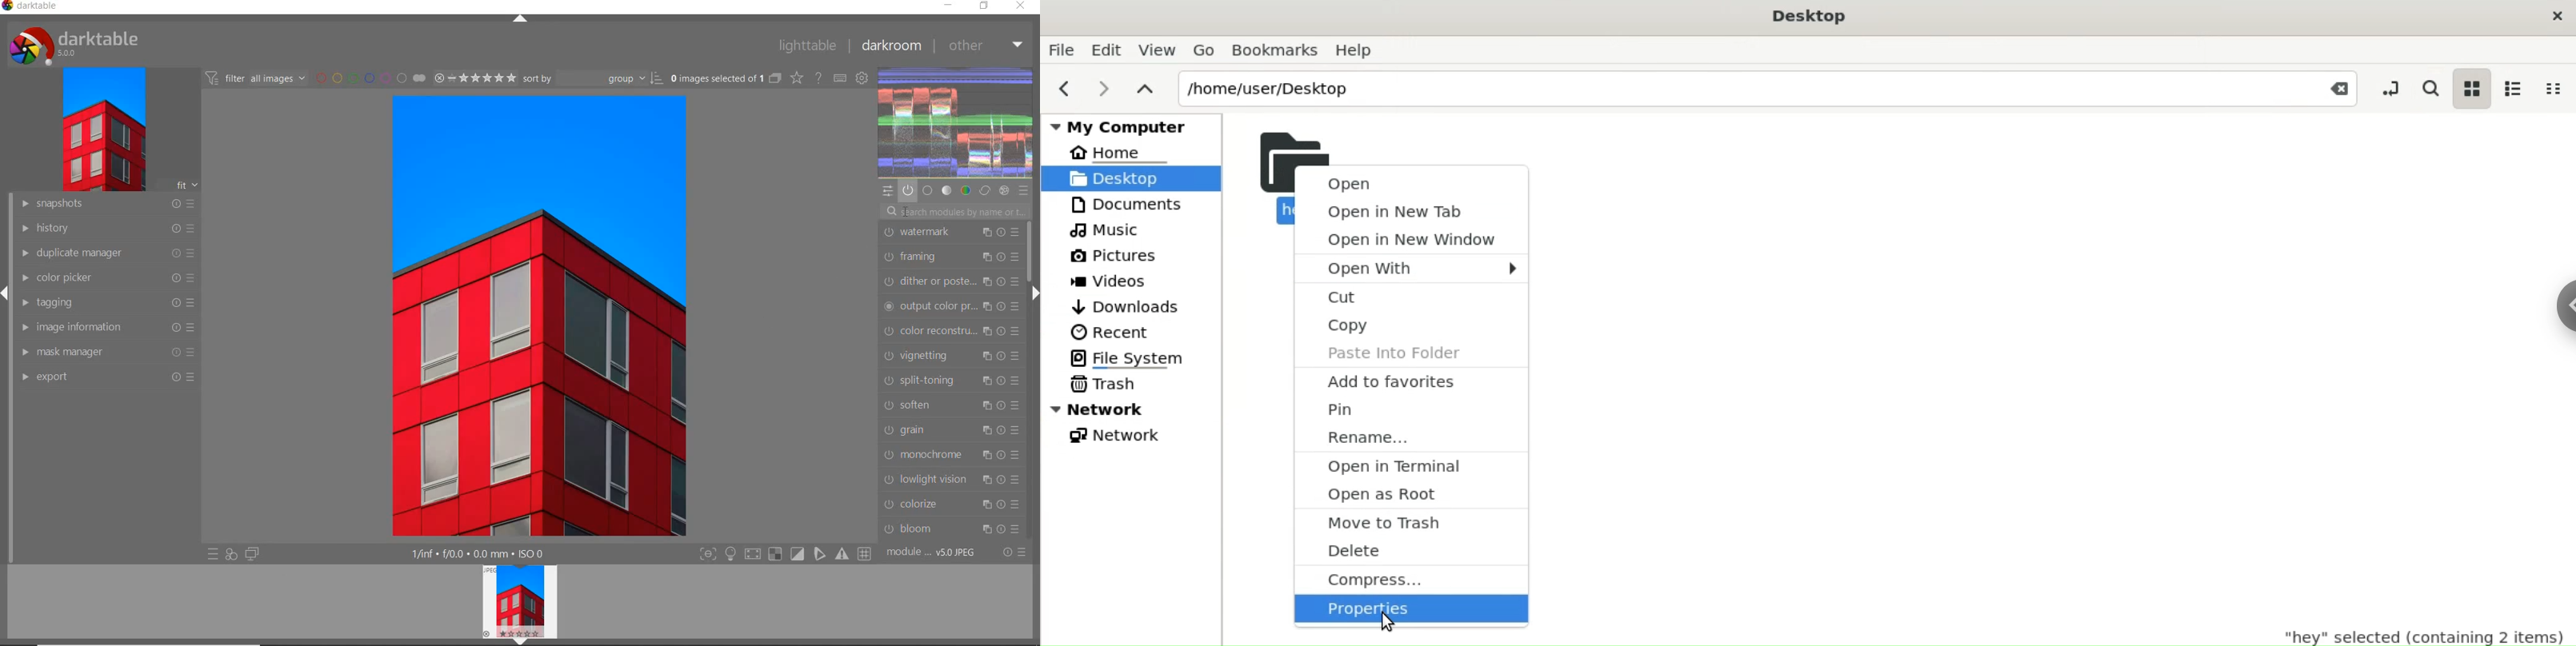  I want to click on display a second darkroom image widow, so click(252, 553).